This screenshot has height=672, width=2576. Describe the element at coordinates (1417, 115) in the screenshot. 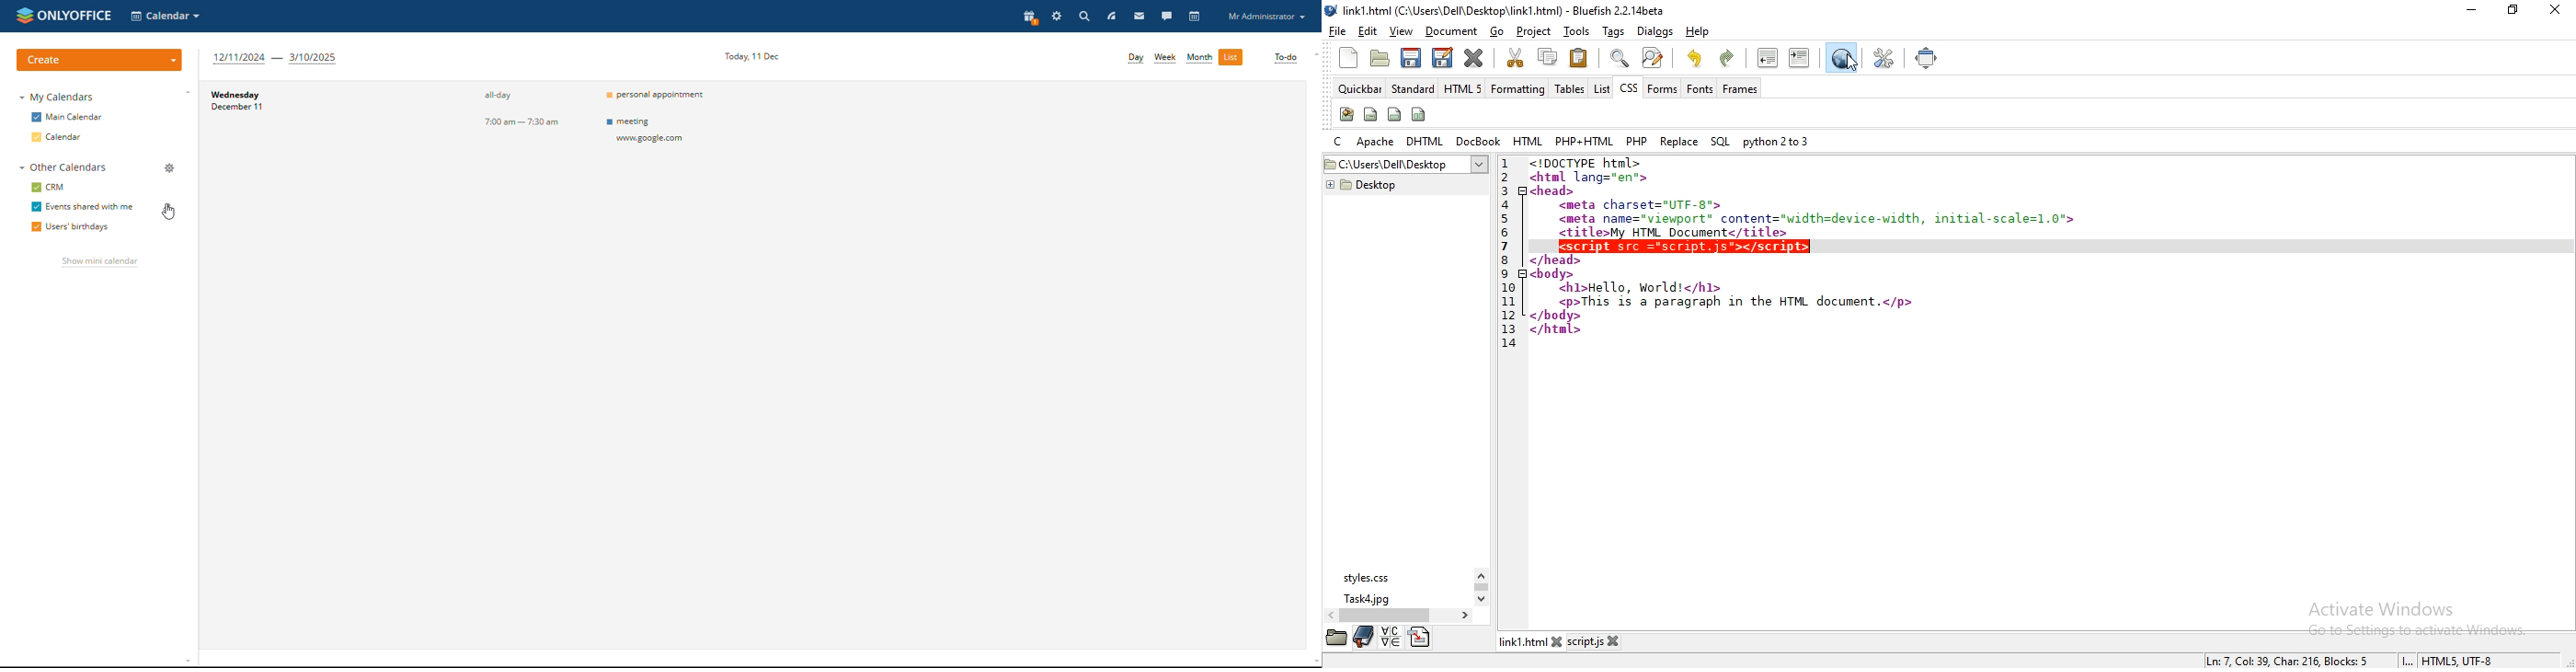

I see `columns` at that location.